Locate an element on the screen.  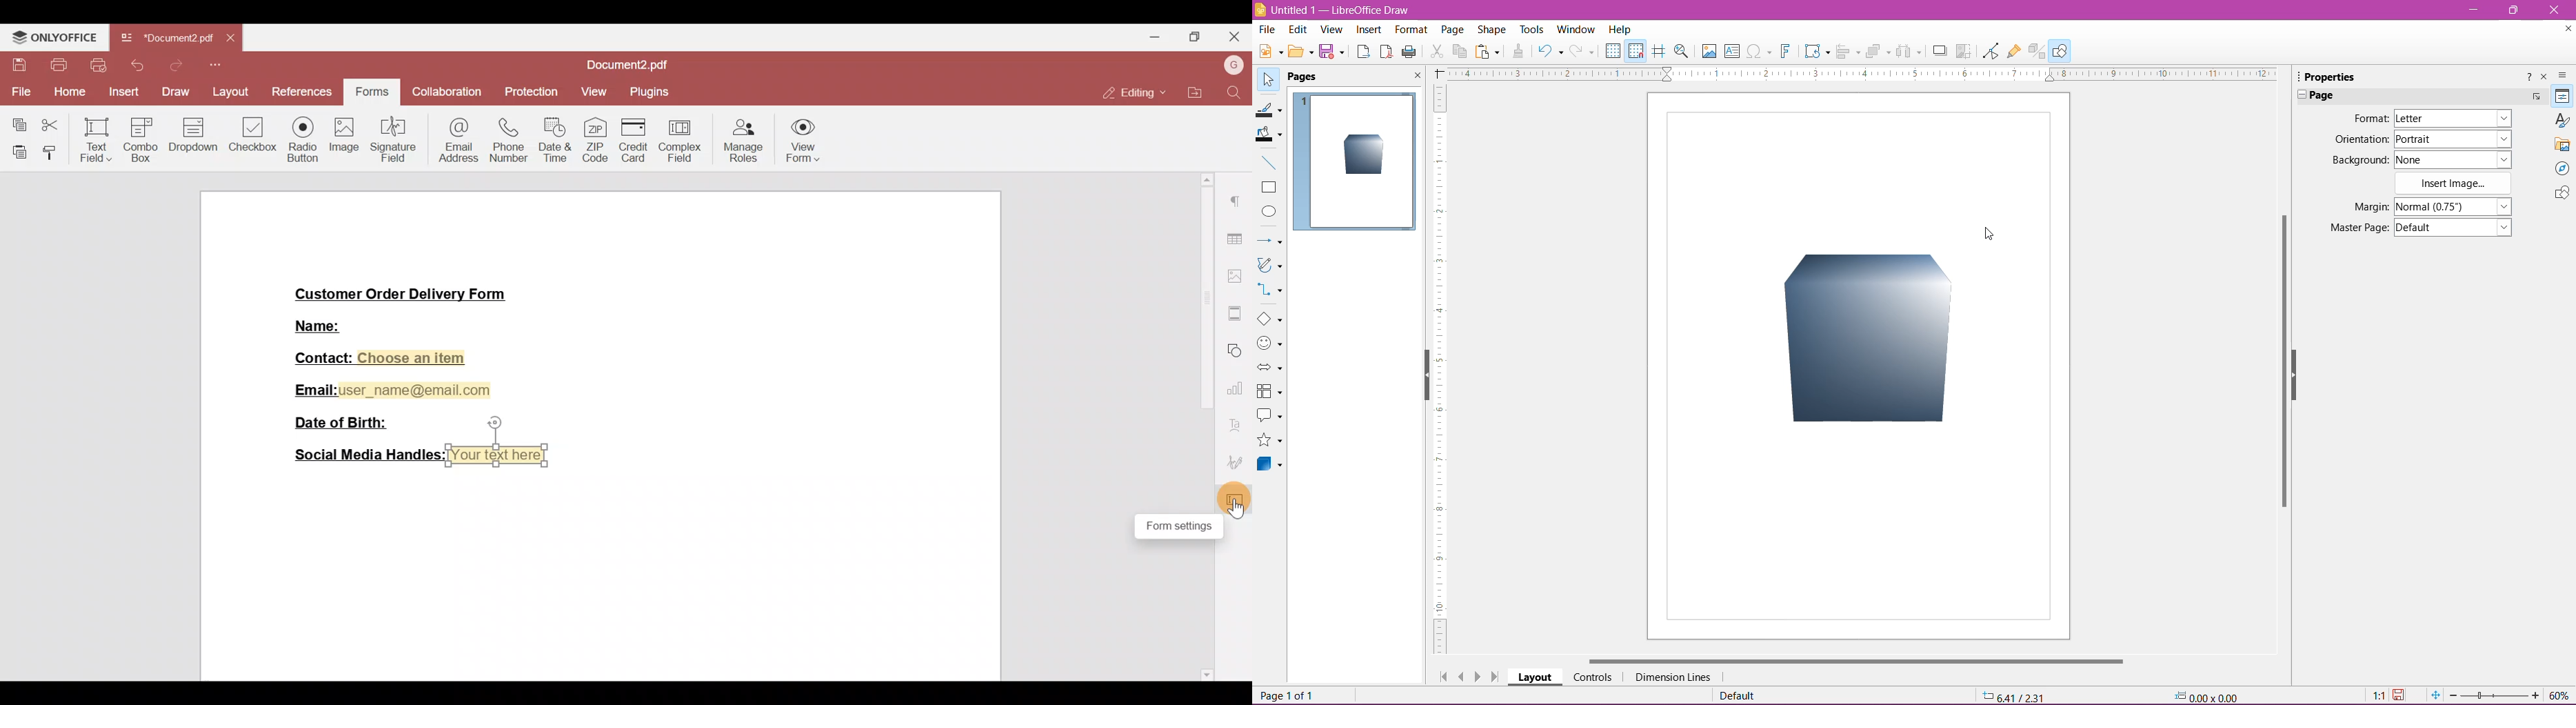
Snap to Grid is located at coordinates (1635, 50).